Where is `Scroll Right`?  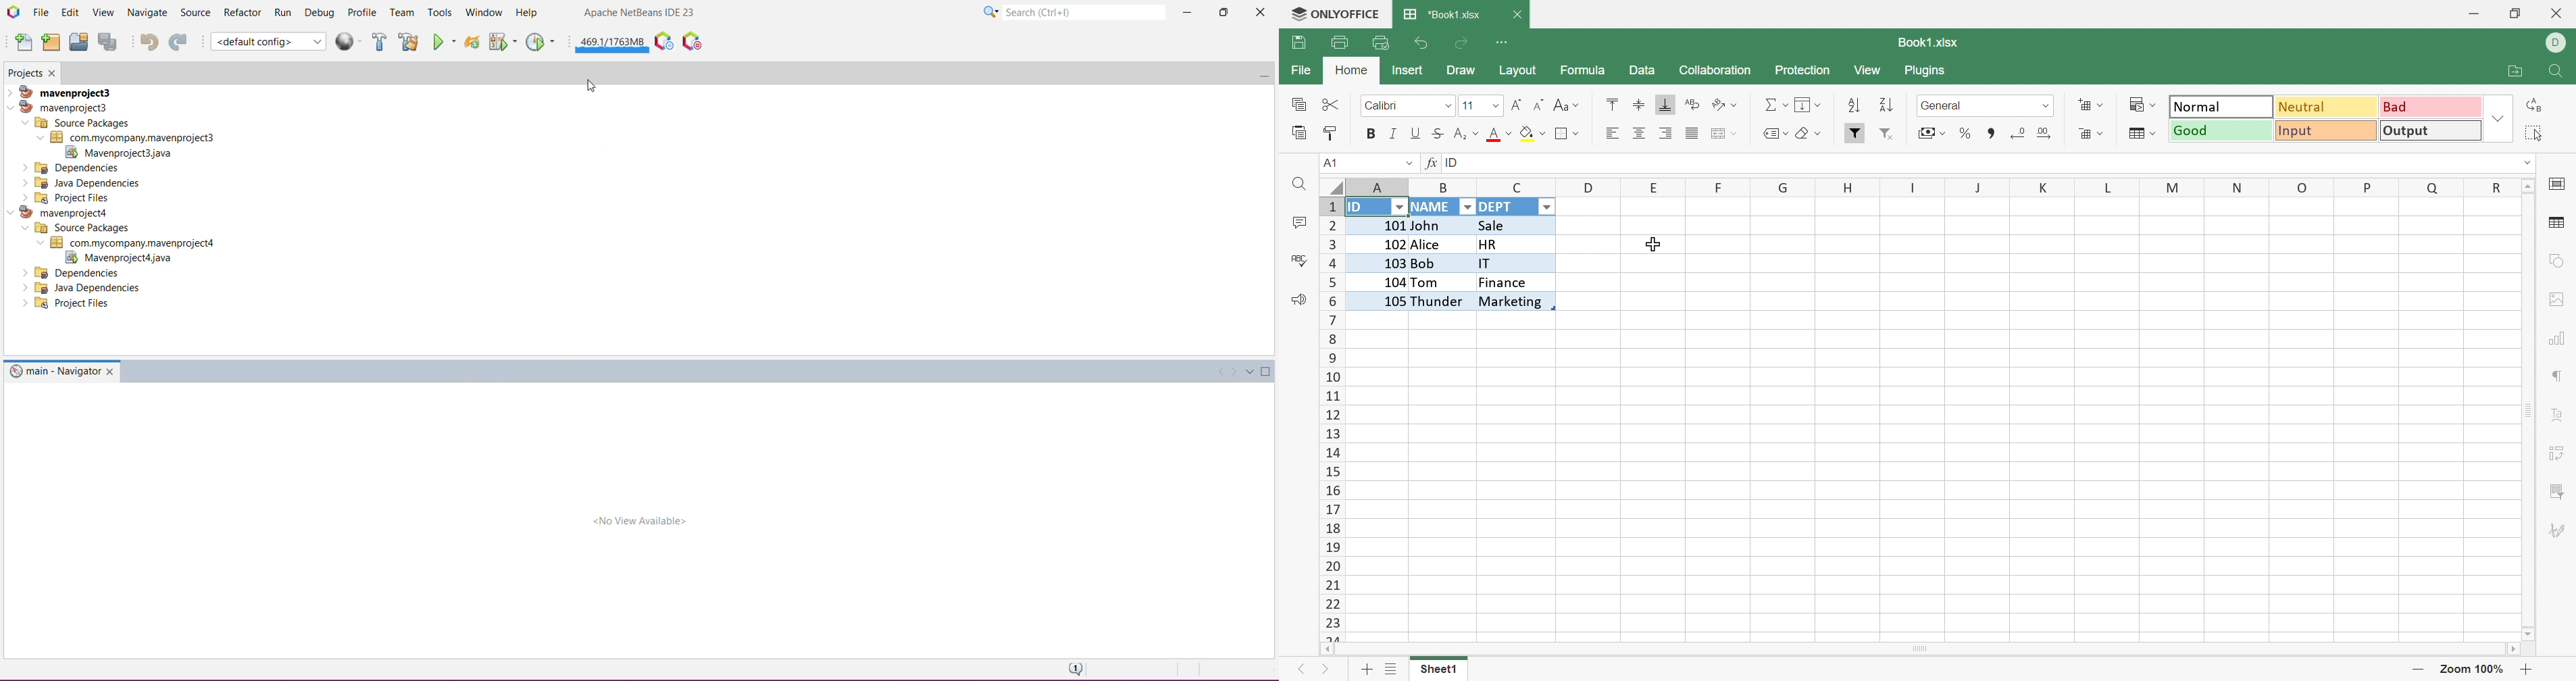
Scroll Right is located at coordinates (2510, 649).